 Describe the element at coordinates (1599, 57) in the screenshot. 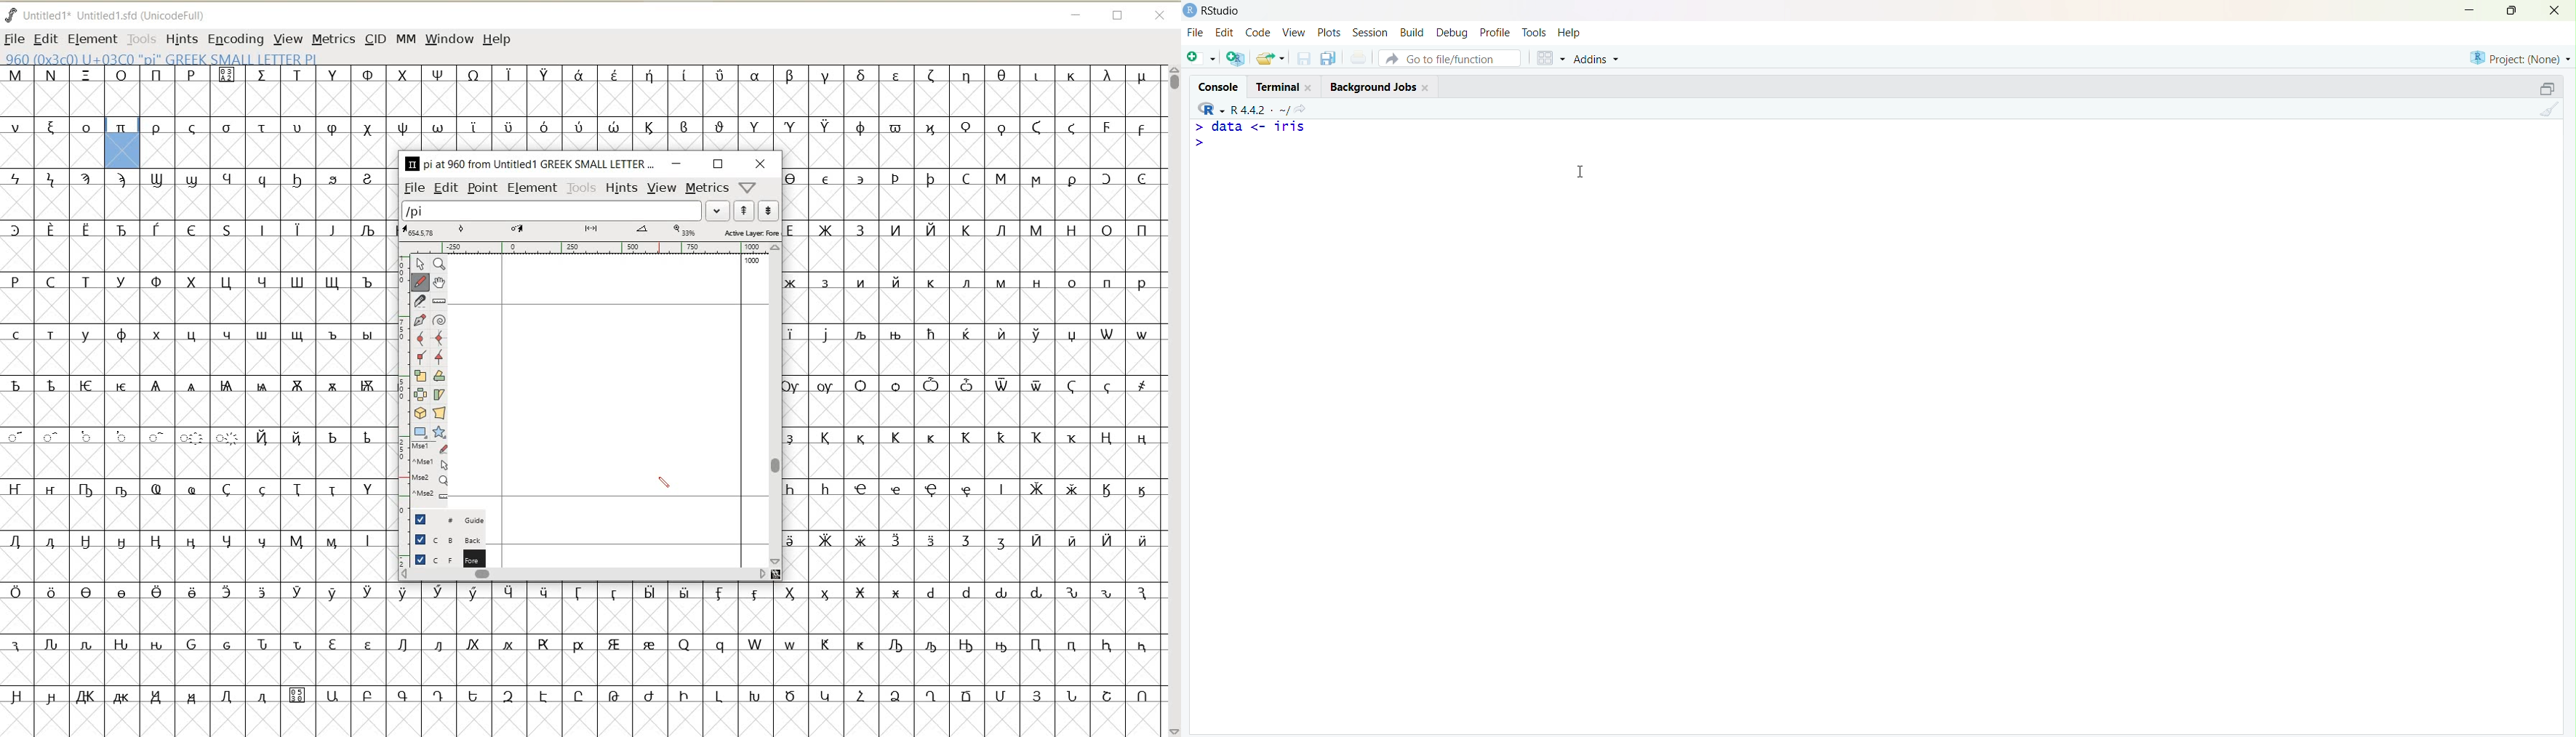

I see `Addins` at that location.